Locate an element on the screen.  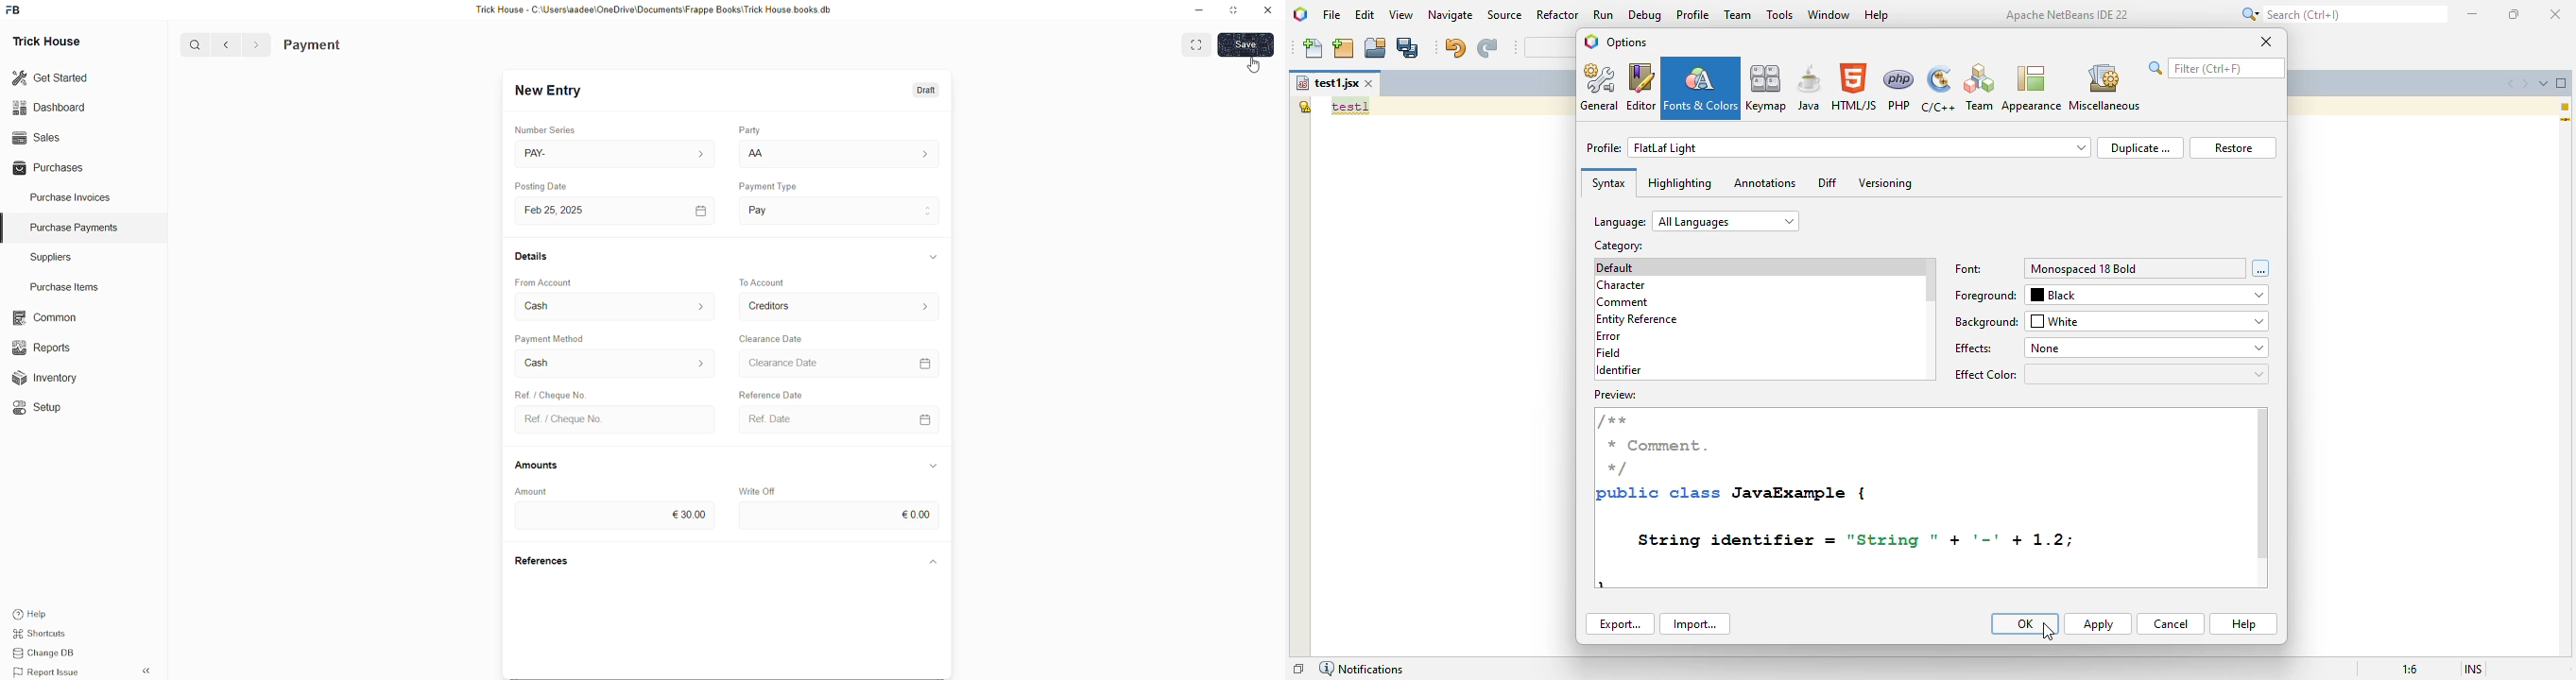
Sales is located at coordinates (35, 136).